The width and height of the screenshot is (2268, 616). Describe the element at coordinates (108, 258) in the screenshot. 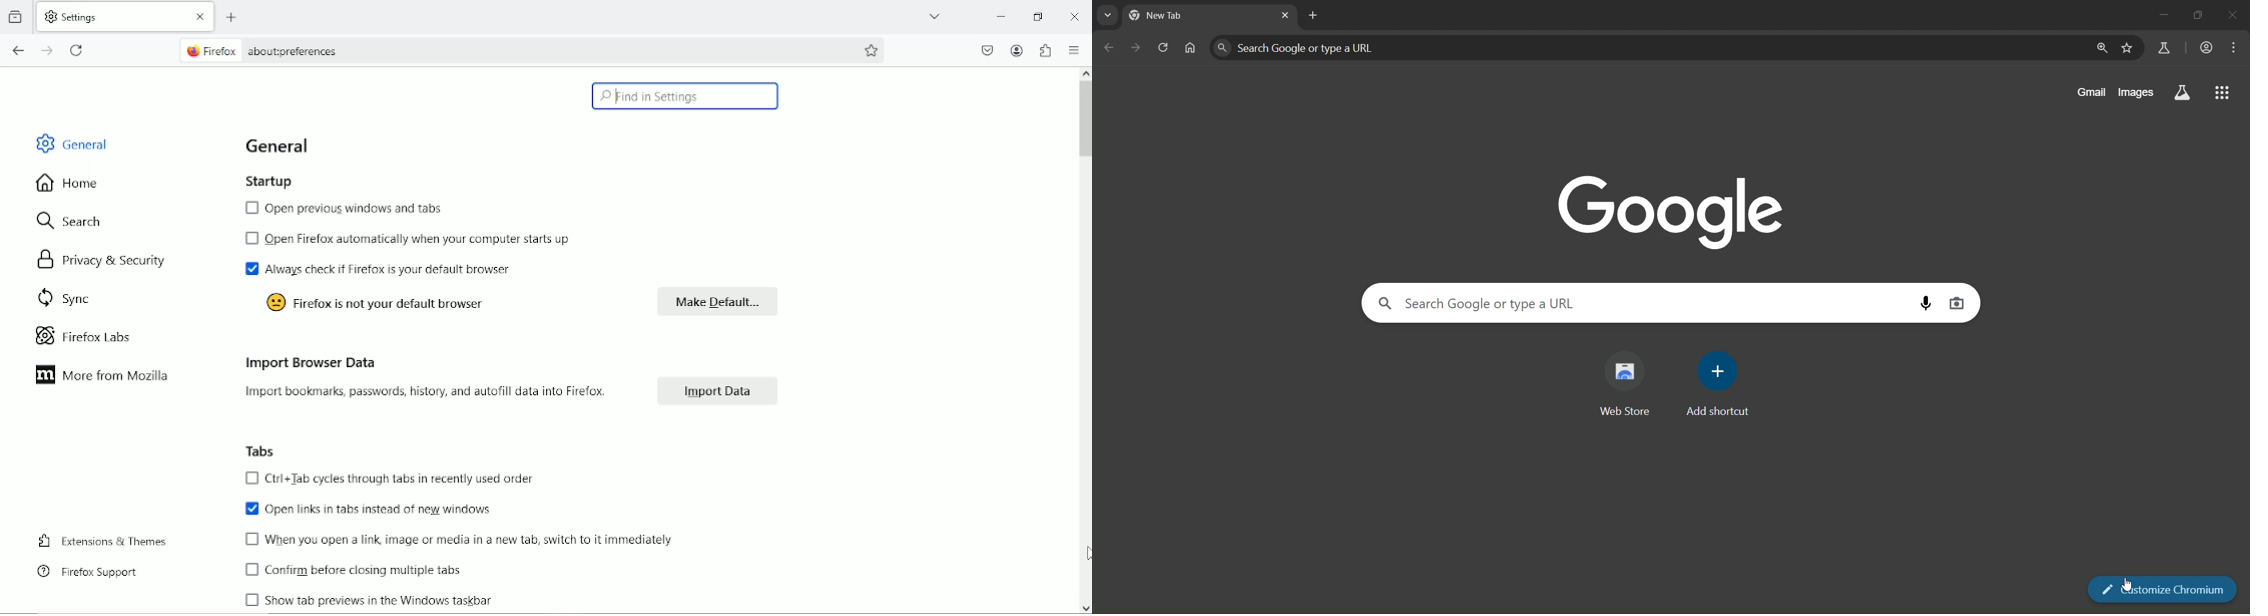

I see `Privacy & security` at that location.